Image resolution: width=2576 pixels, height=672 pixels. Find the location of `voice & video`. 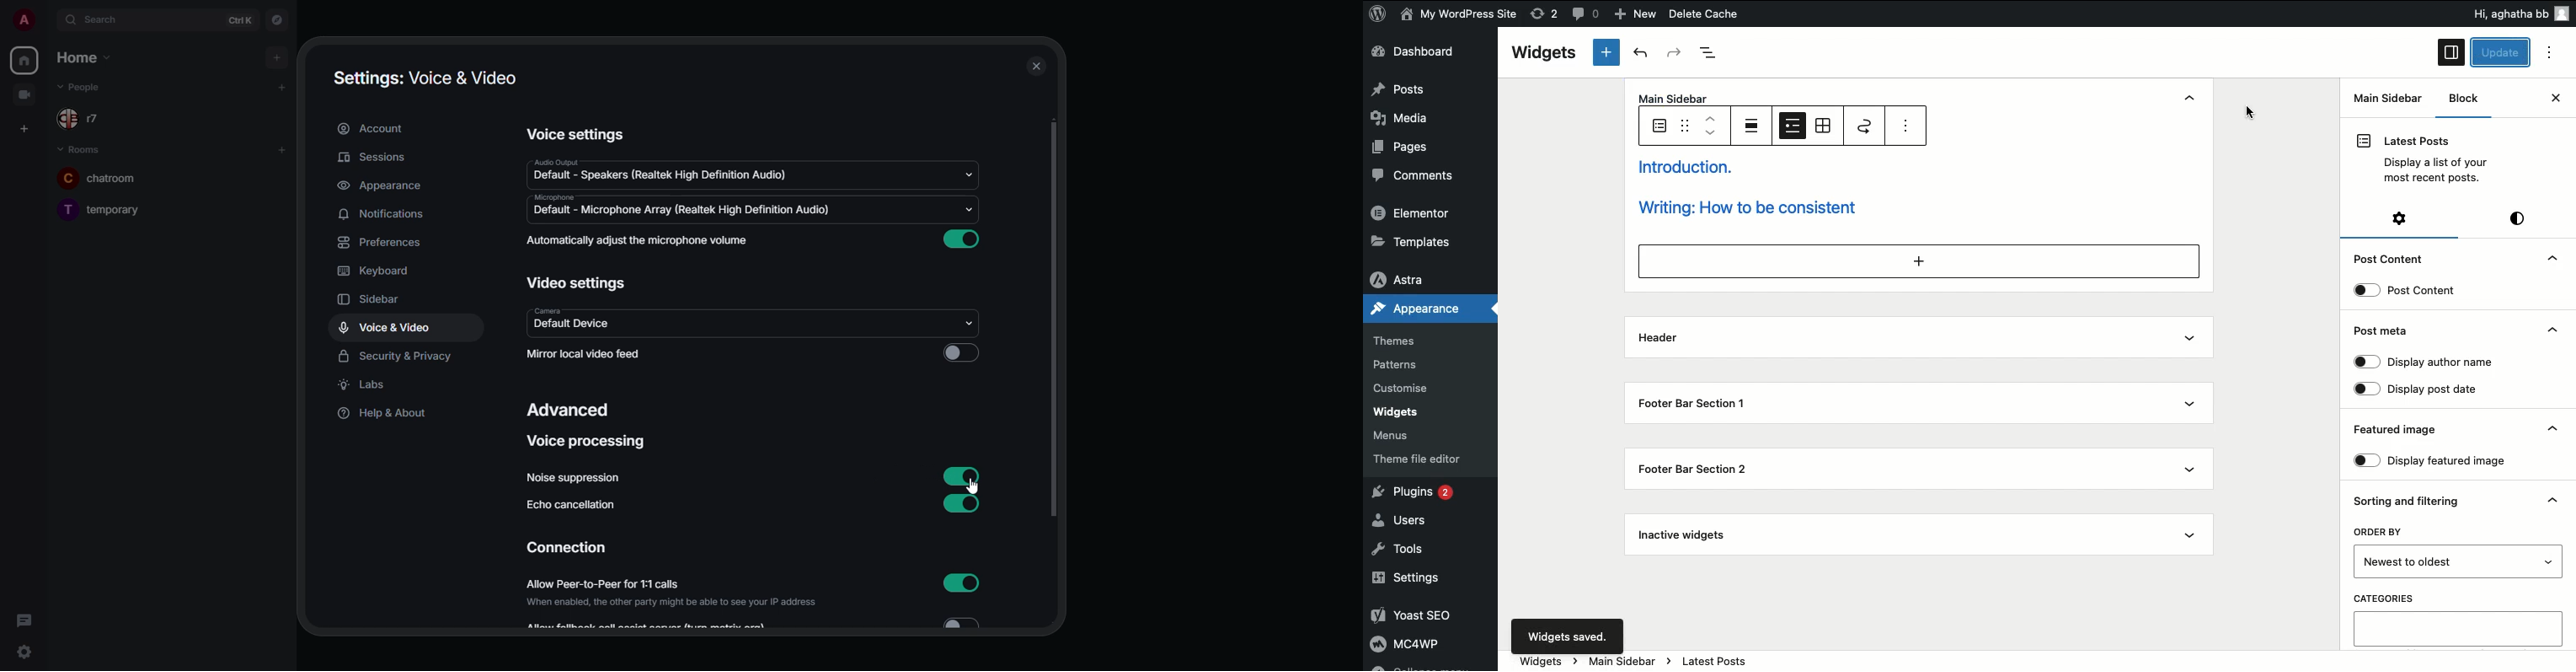

voice & video is located at coordinates (385, 328).